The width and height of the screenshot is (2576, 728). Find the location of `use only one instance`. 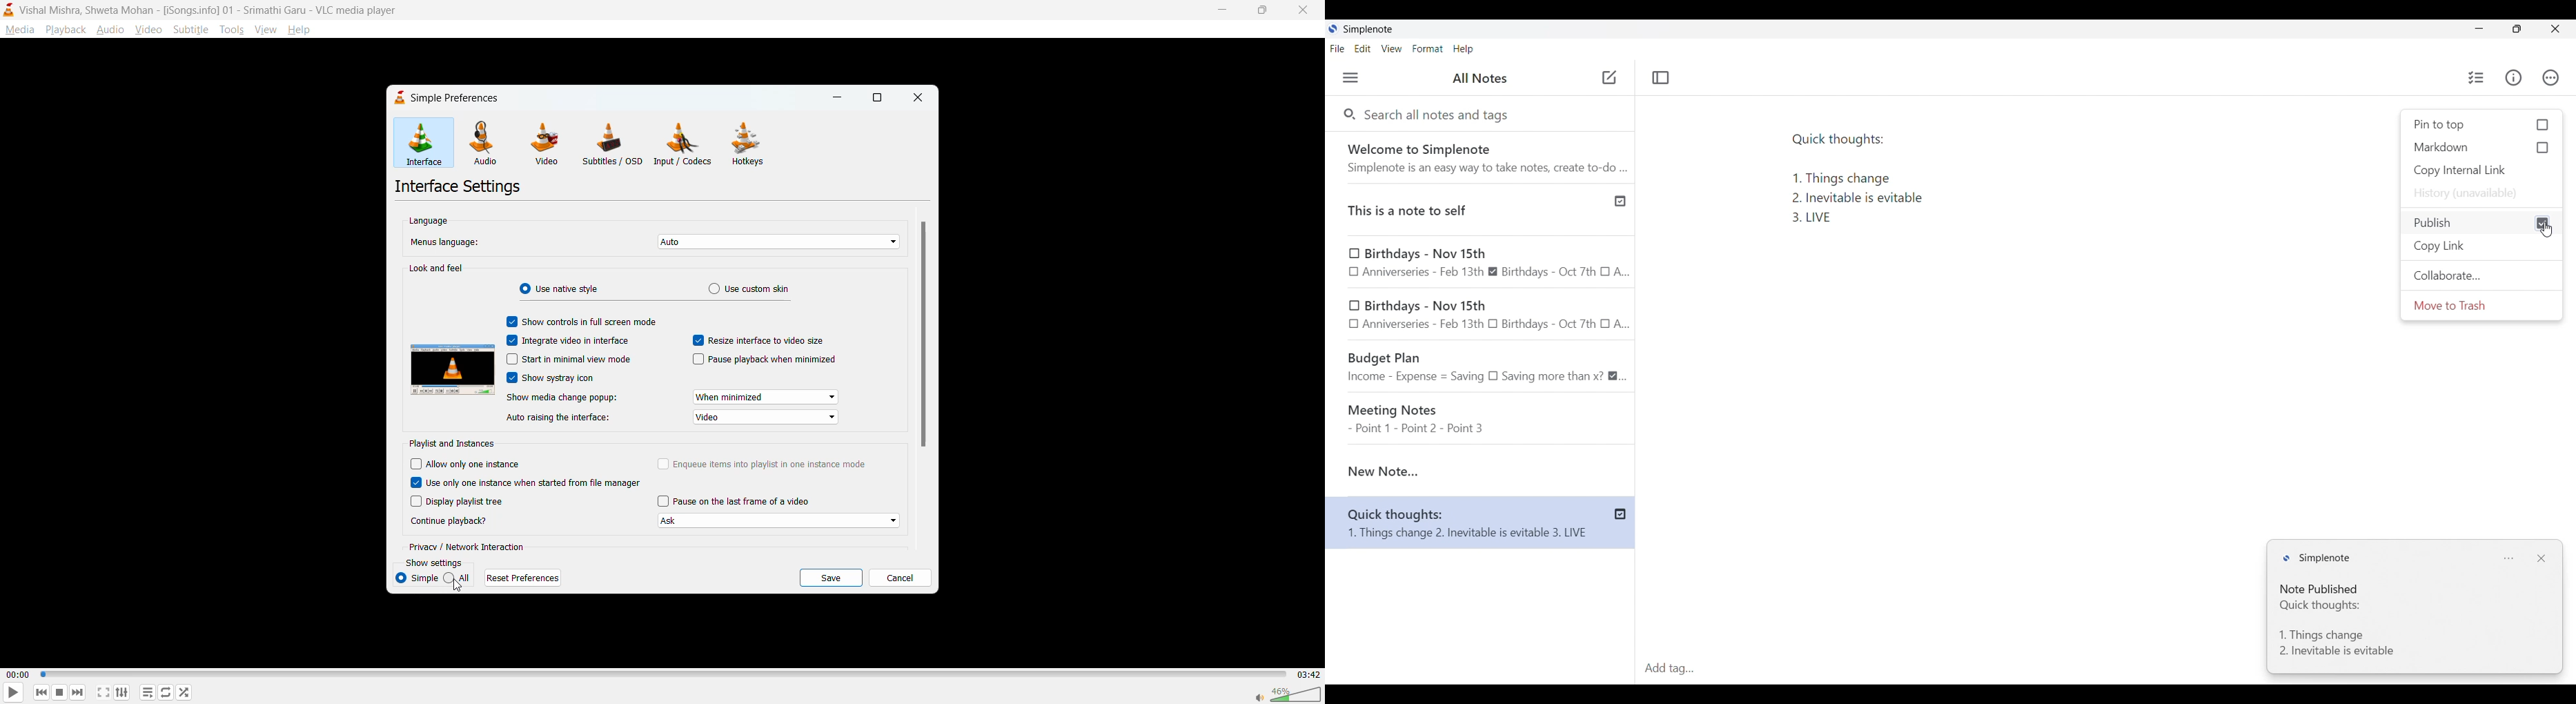

use only one instance is located at coordinates (529, 484).